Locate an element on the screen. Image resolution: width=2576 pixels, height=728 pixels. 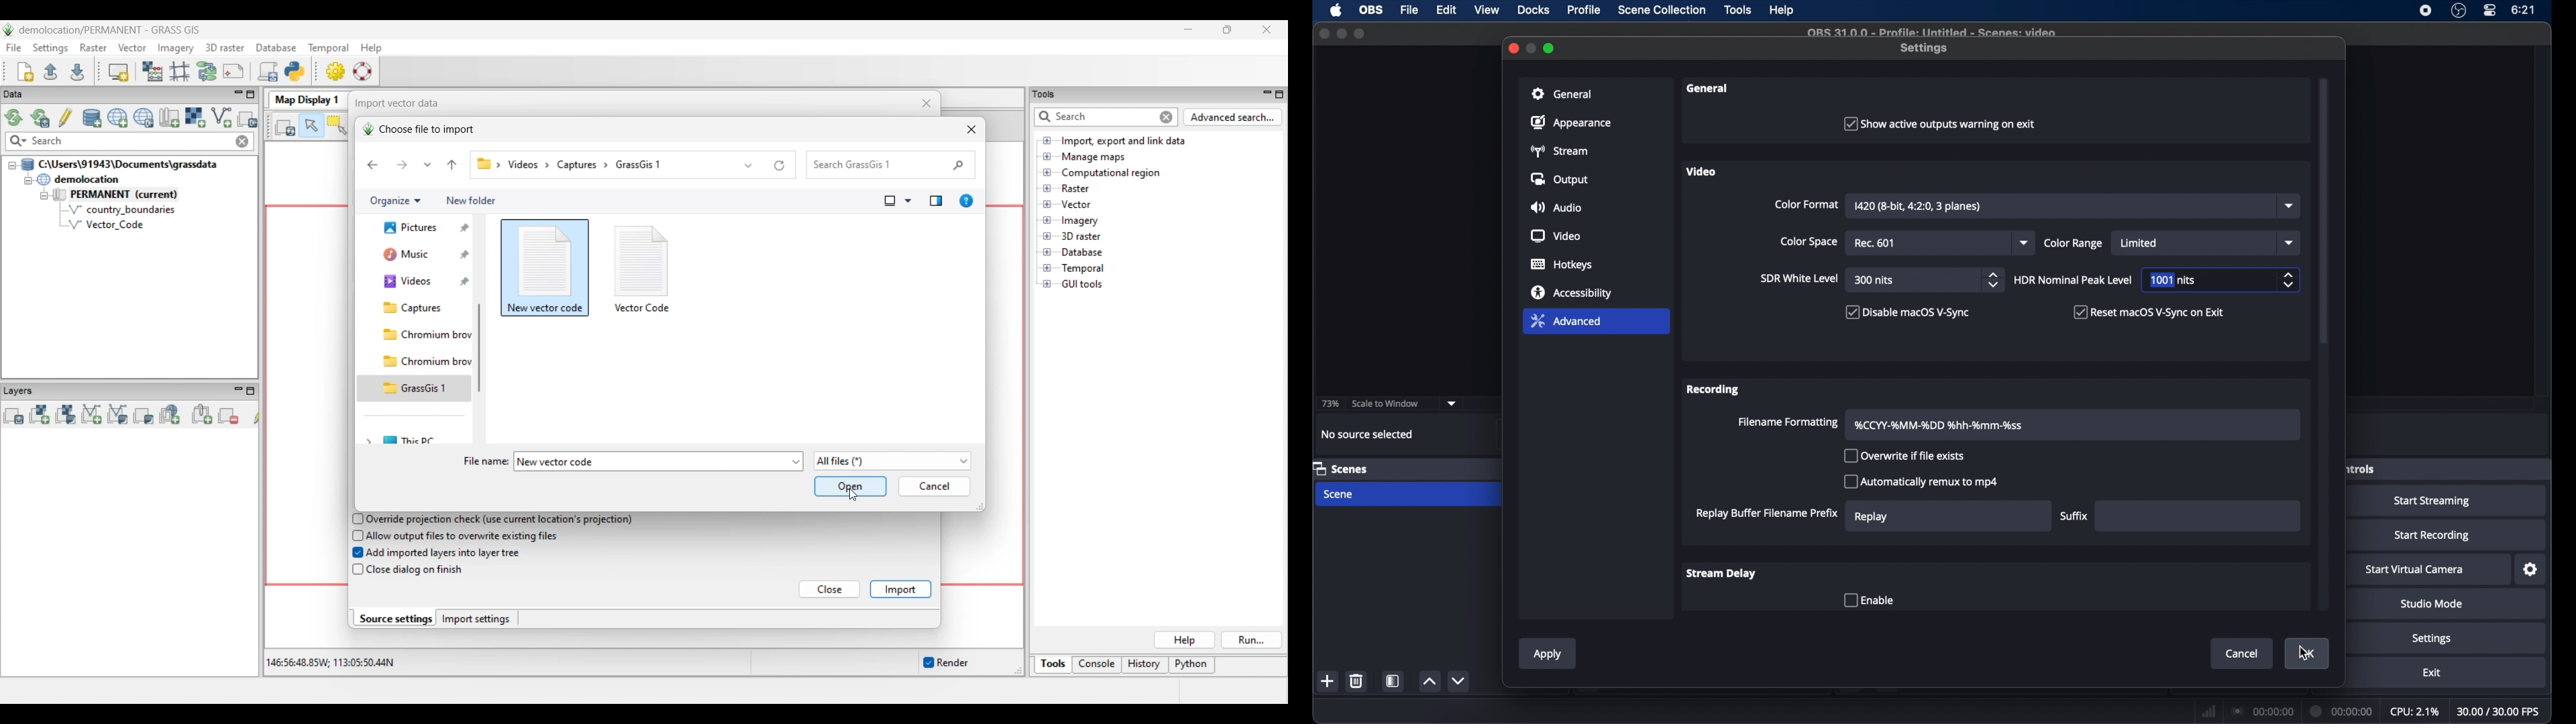
limited is located at coordinates (2141, 243).